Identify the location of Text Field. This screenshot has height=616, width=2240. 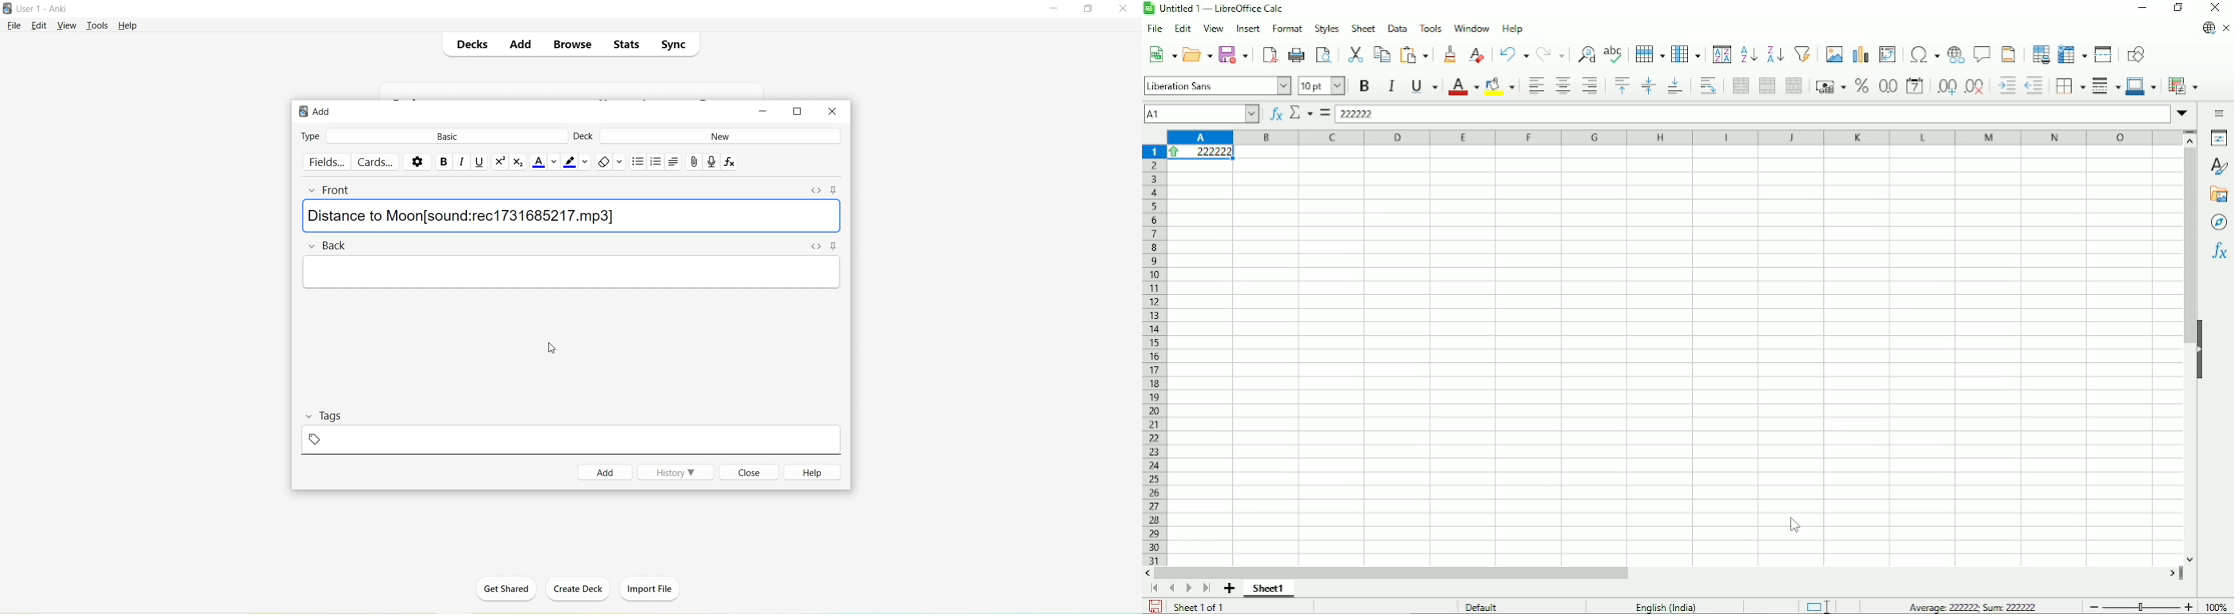
(574, 271).